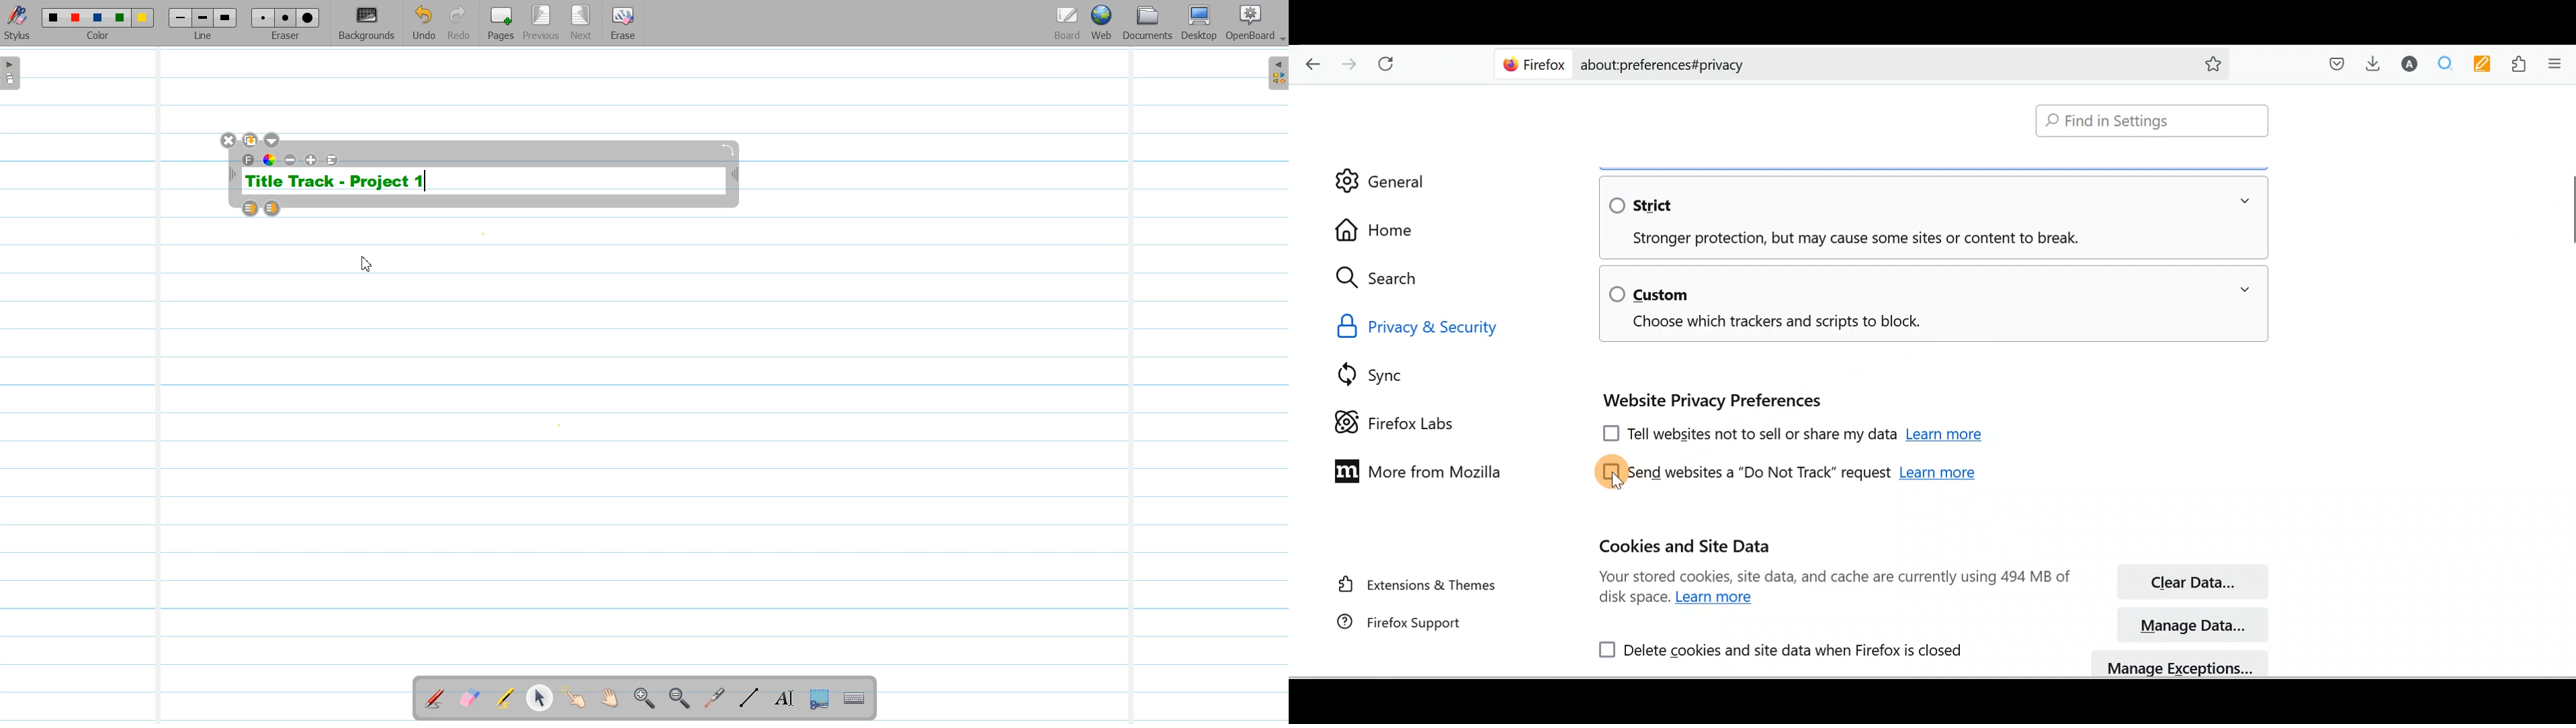 Image resolution: width=2576 pixels, height=728 pixels. I want to click on Line, so click(204, 23).